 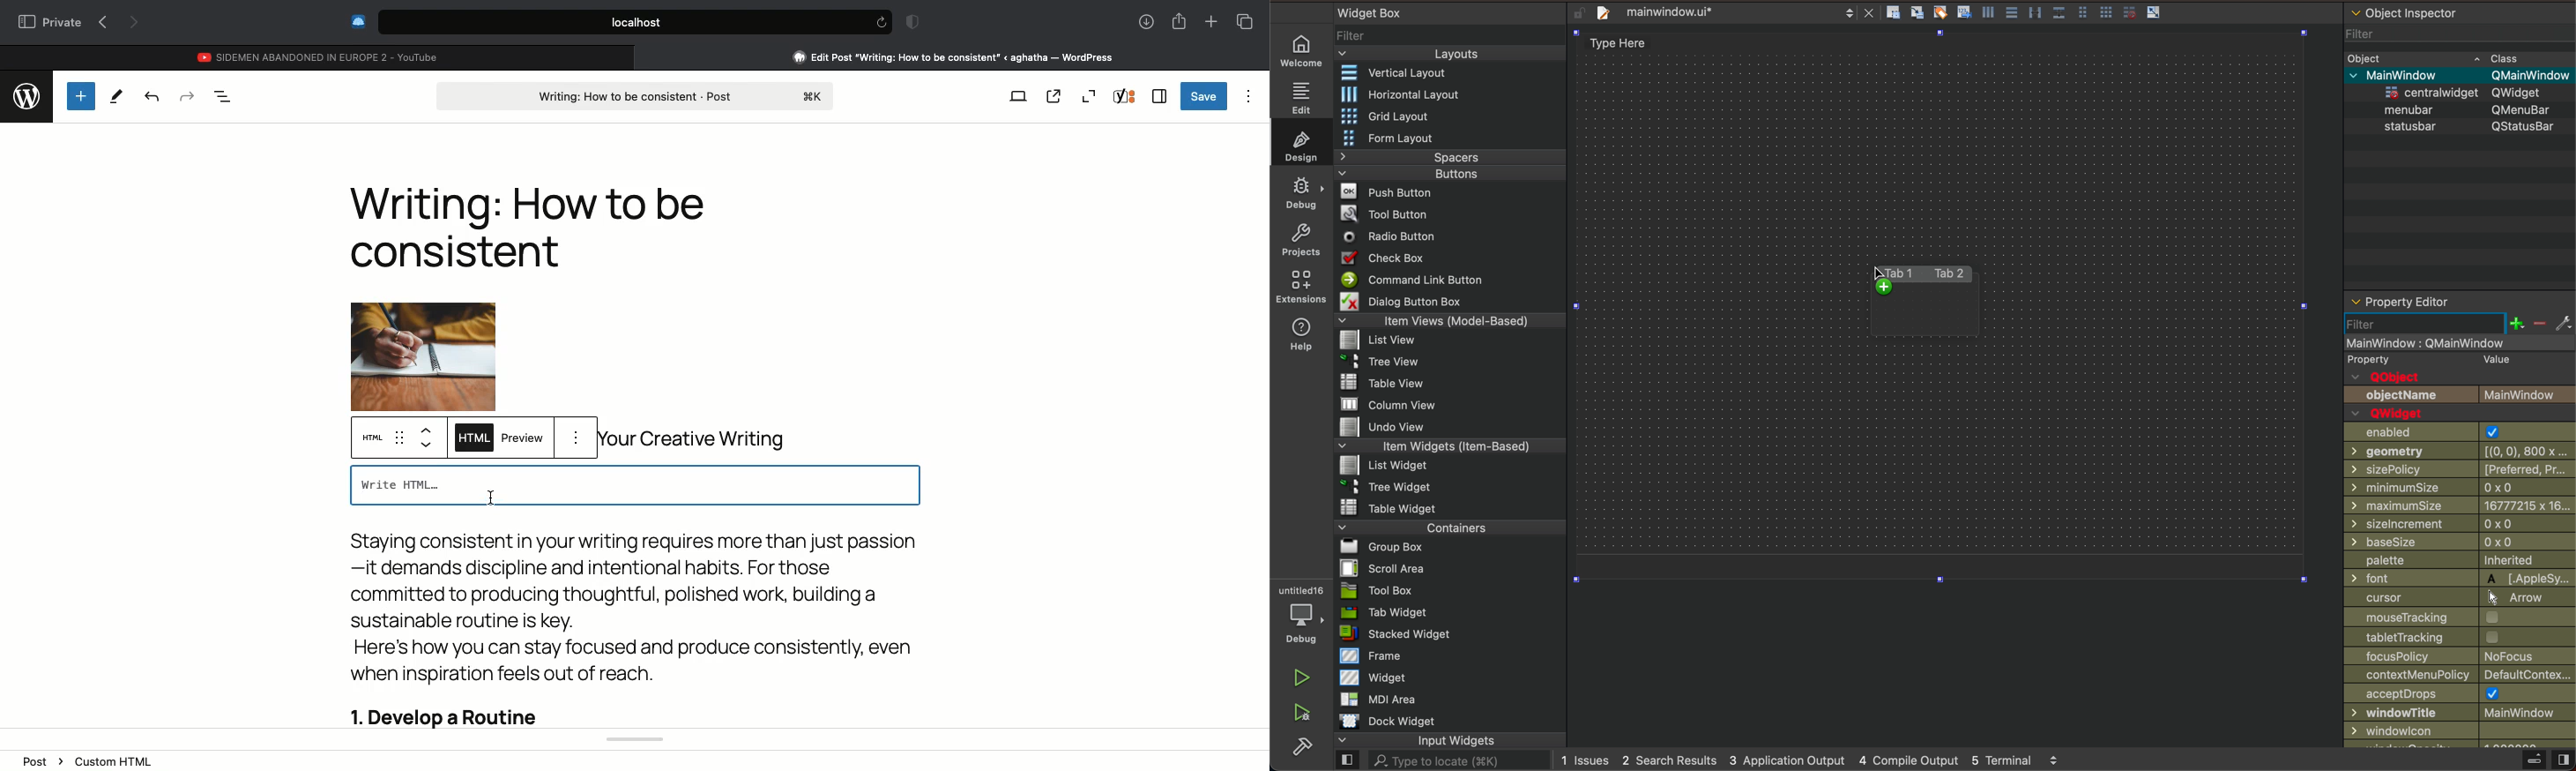 What do you see at coordinates (428, 438) in the screenshot?
I see `up & down arrow` at bounding box center [428, 438].